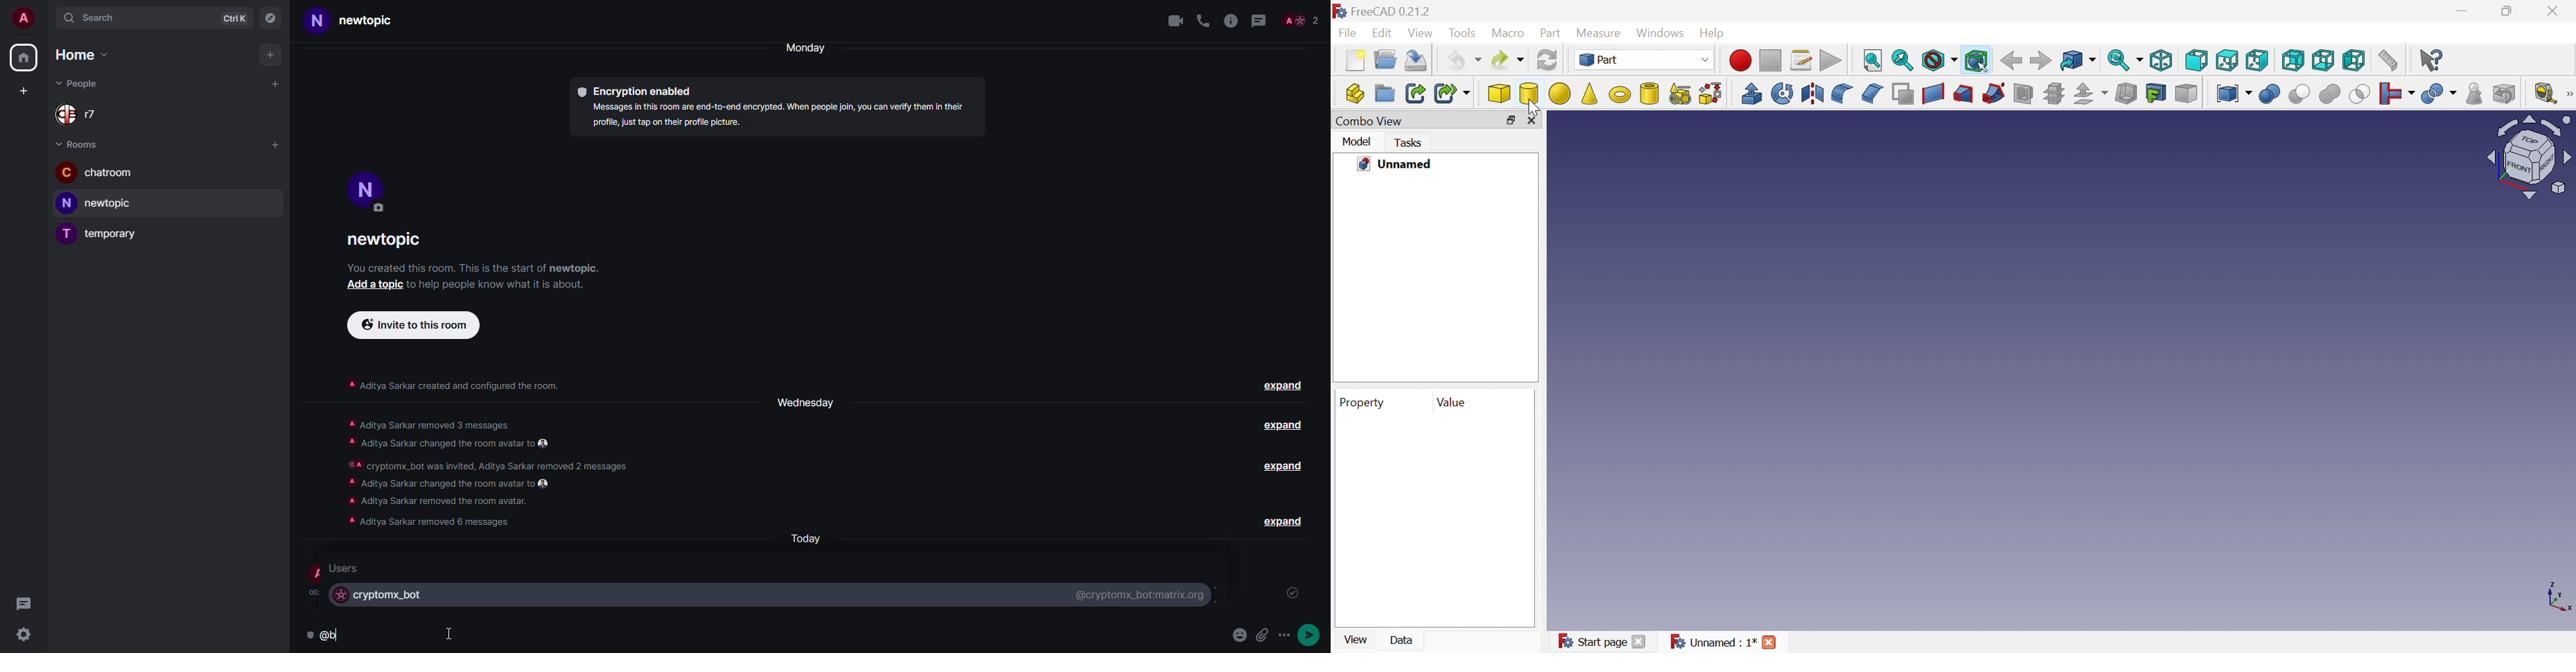 The image size is (2576, 672). Describe the element at coordinates (1539, 110) in the screenshot. I see `Cursor` at that location.